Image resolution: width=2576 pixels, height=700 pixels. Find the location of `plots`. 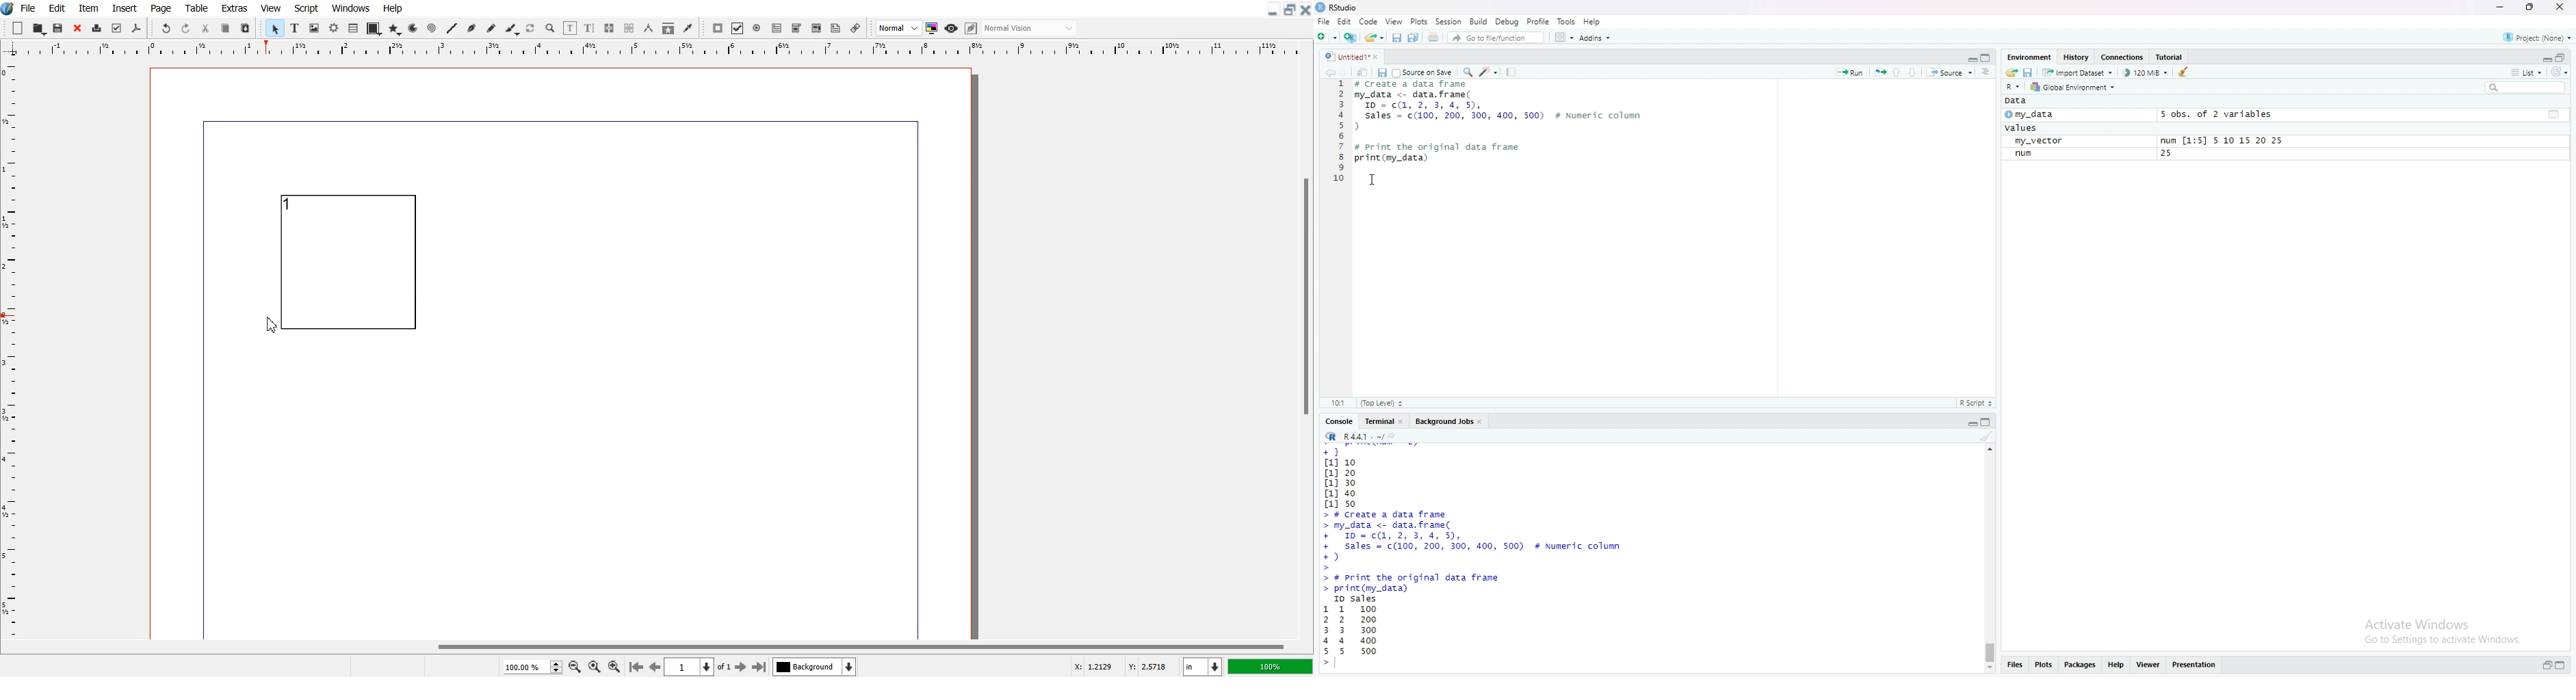

plots is located at coordinates (2045, 667).